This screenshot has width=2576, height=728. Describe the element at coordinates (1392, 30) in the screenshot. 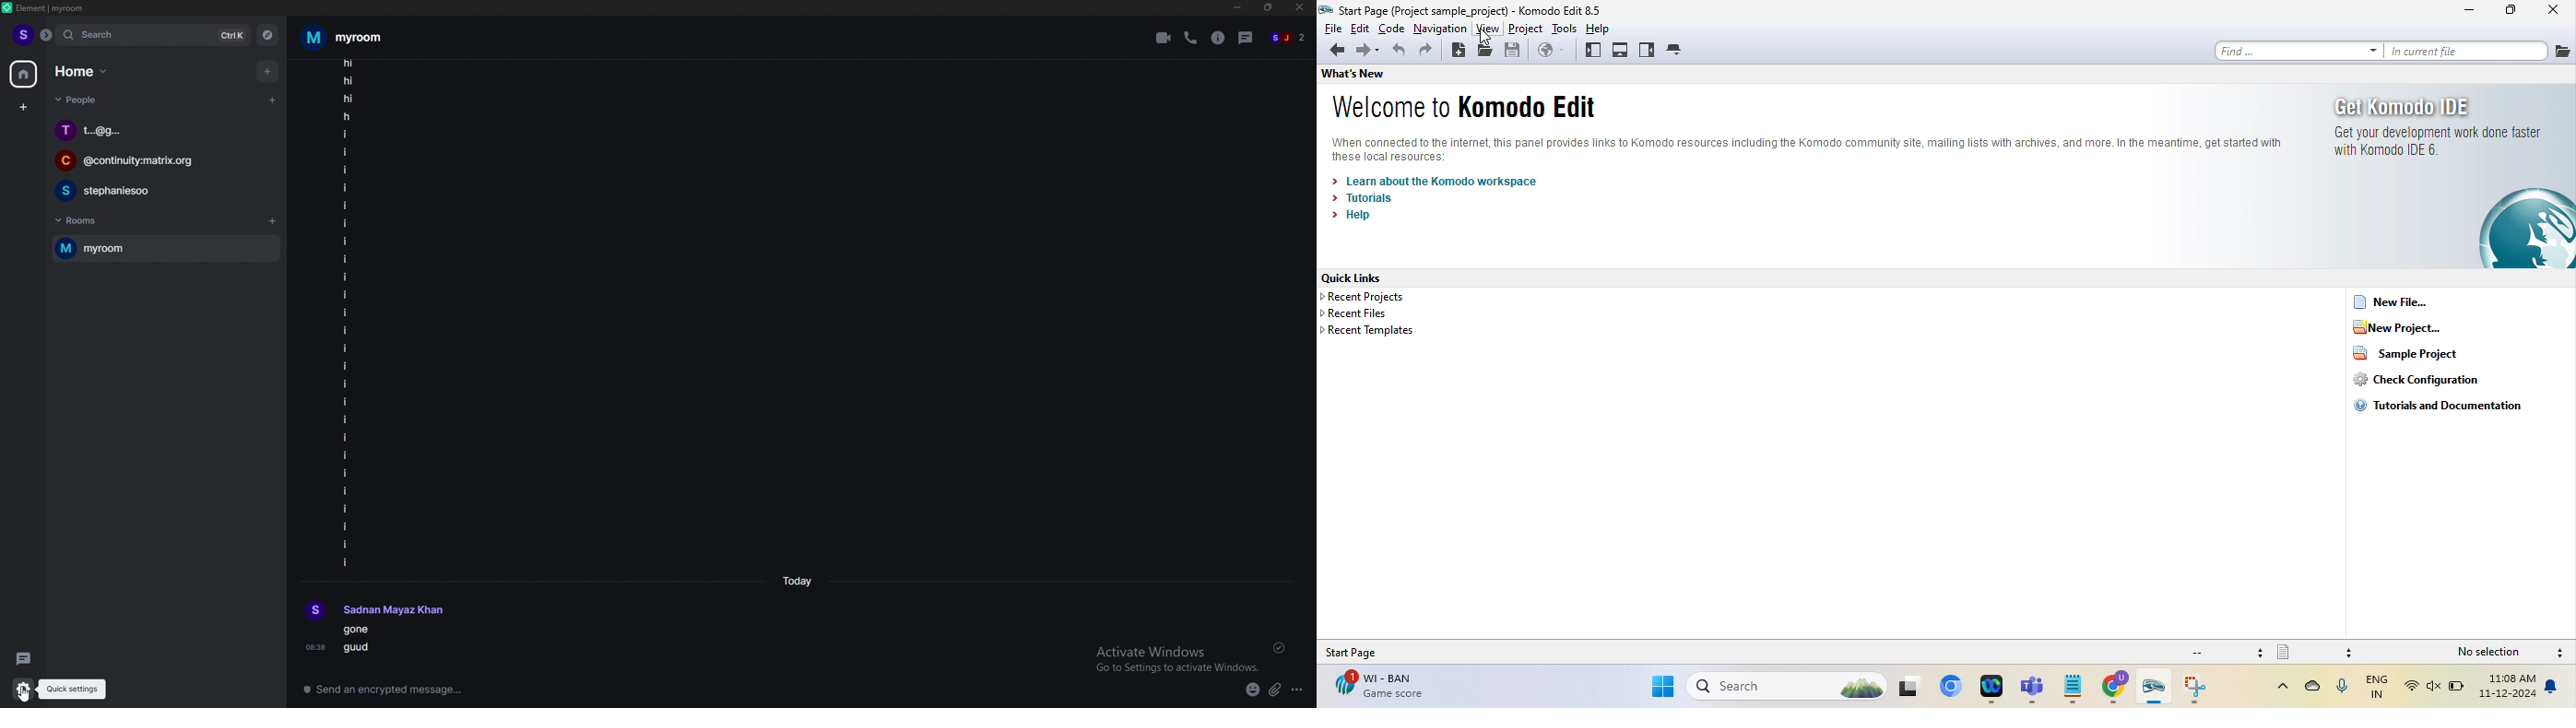

I see `code` at that location.